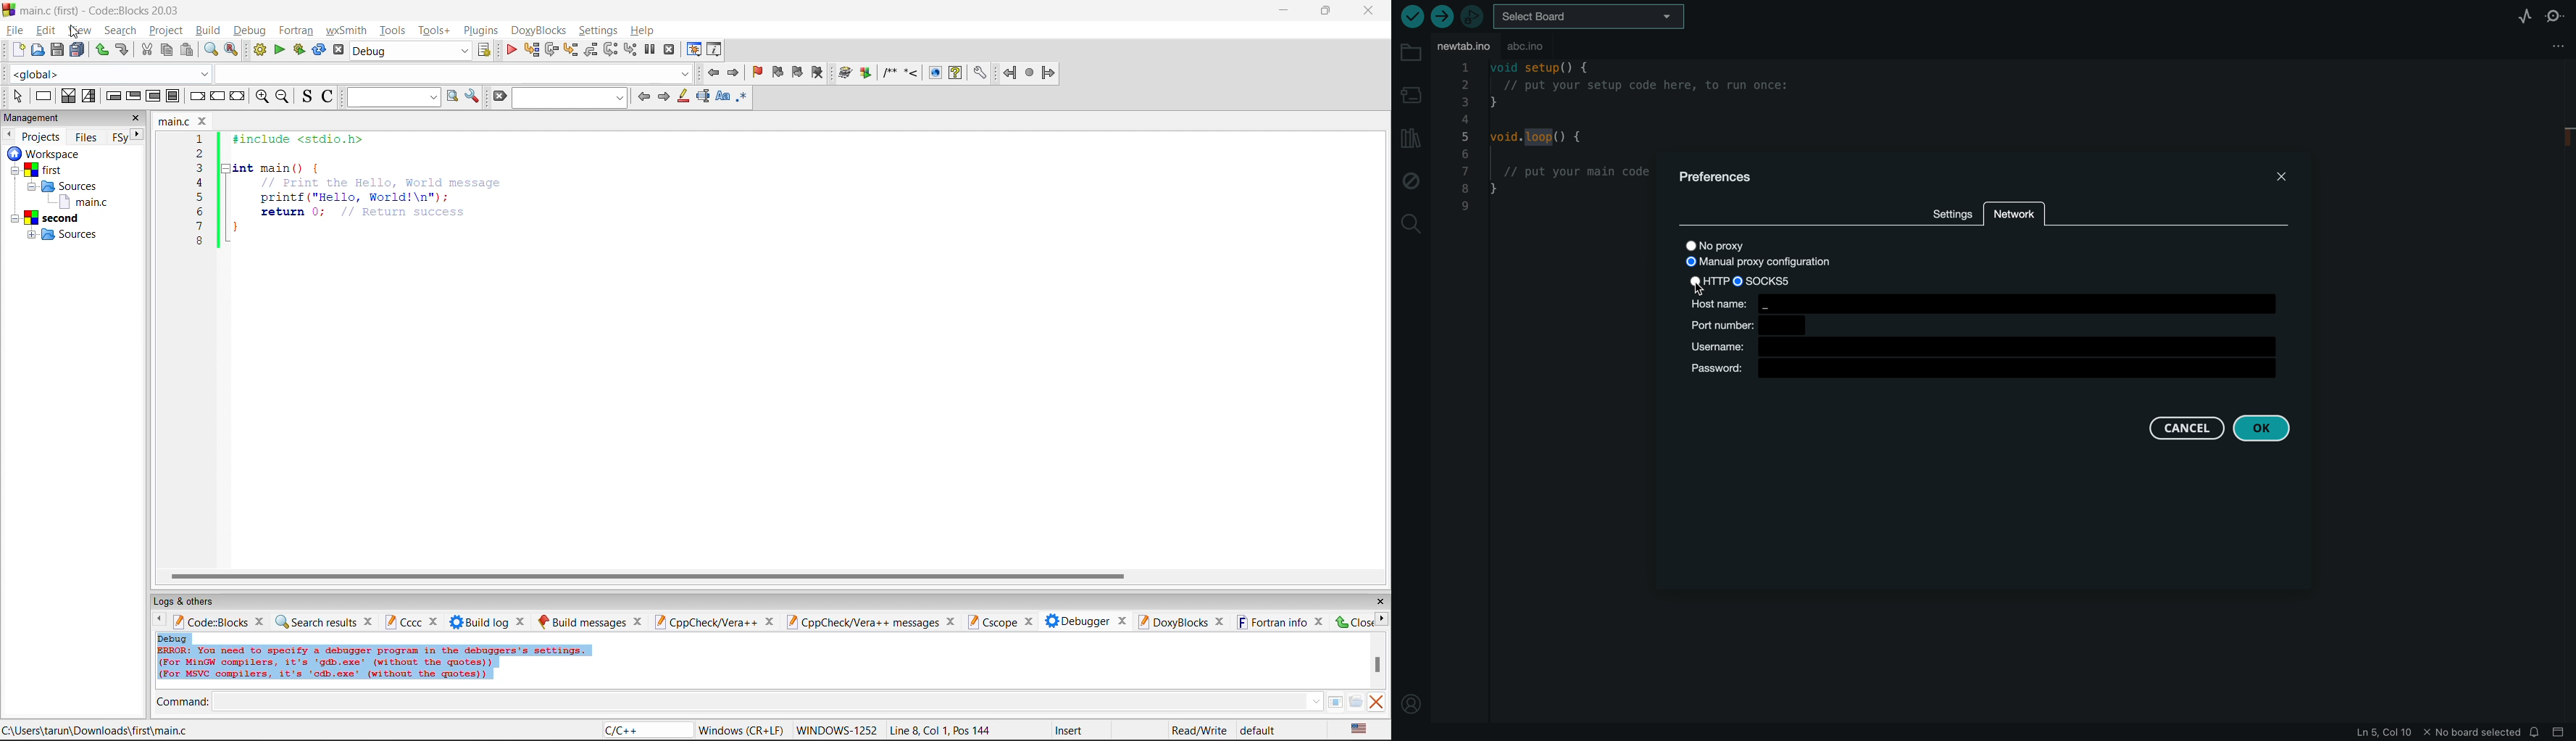 This screenshot has height=756, width=2576. Describe the element at coordinates (867, 74) in the screenshot. I see `Extract` at that location.